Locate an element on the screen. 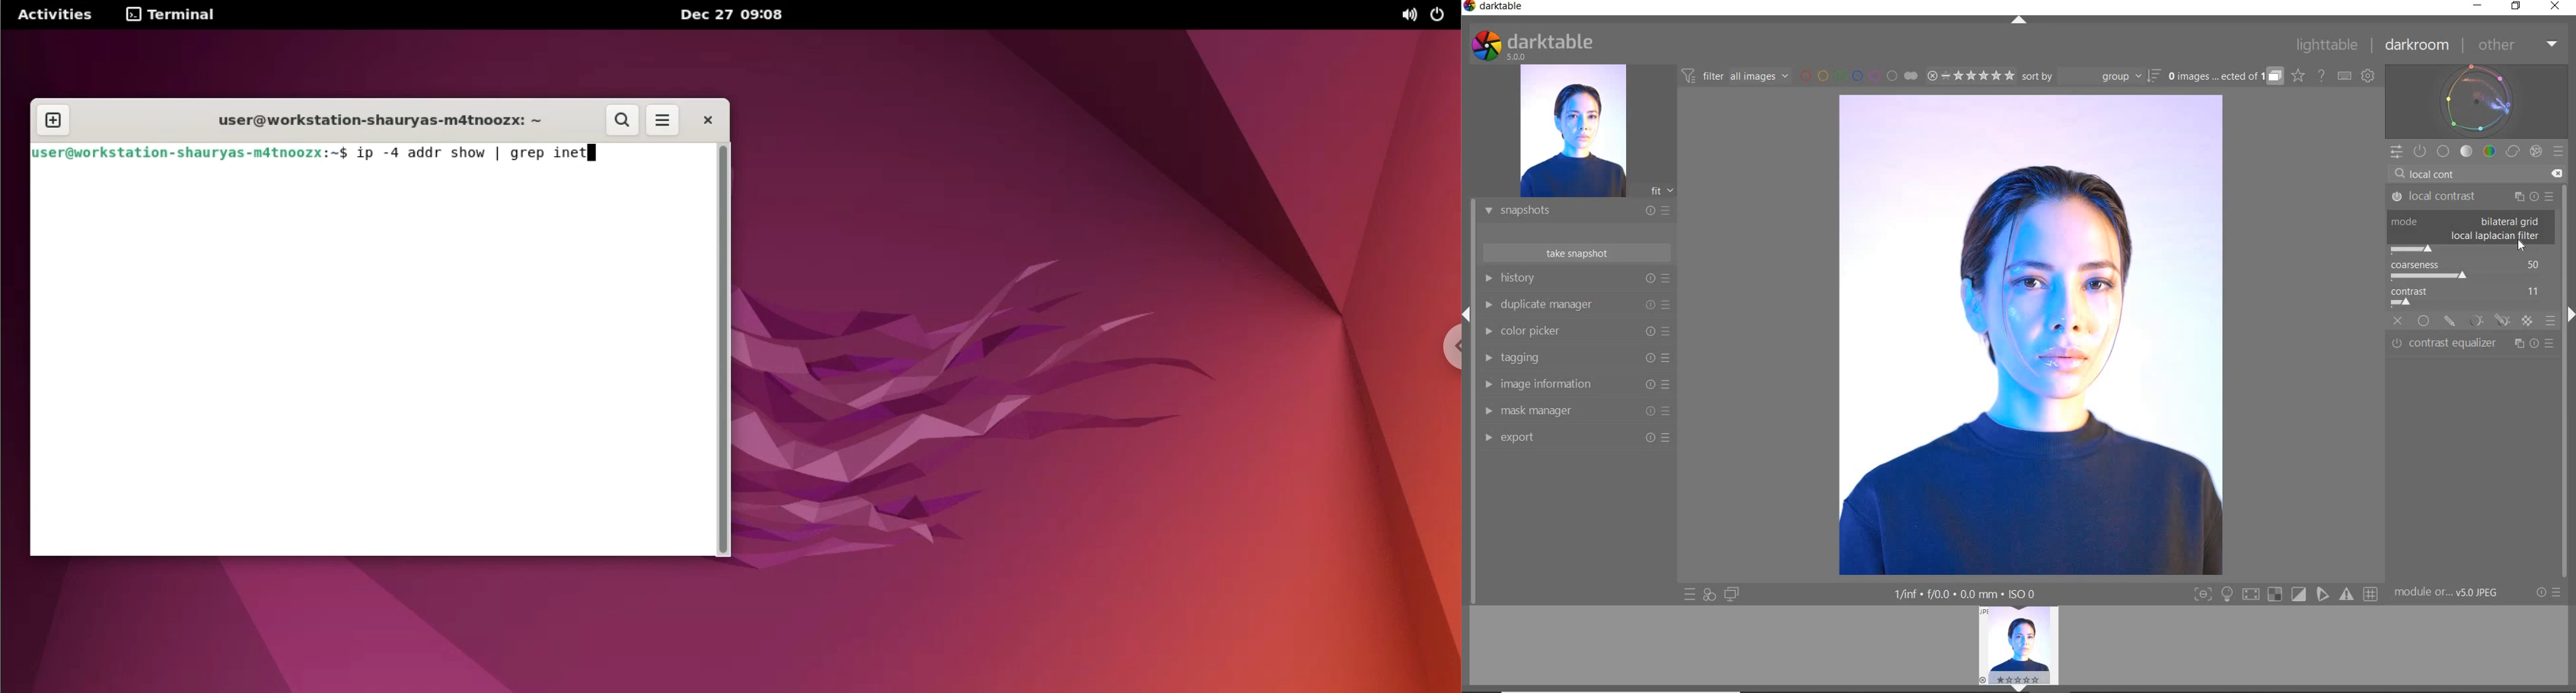  SYSTEM LOGO is located at coordinates (1532, 46).